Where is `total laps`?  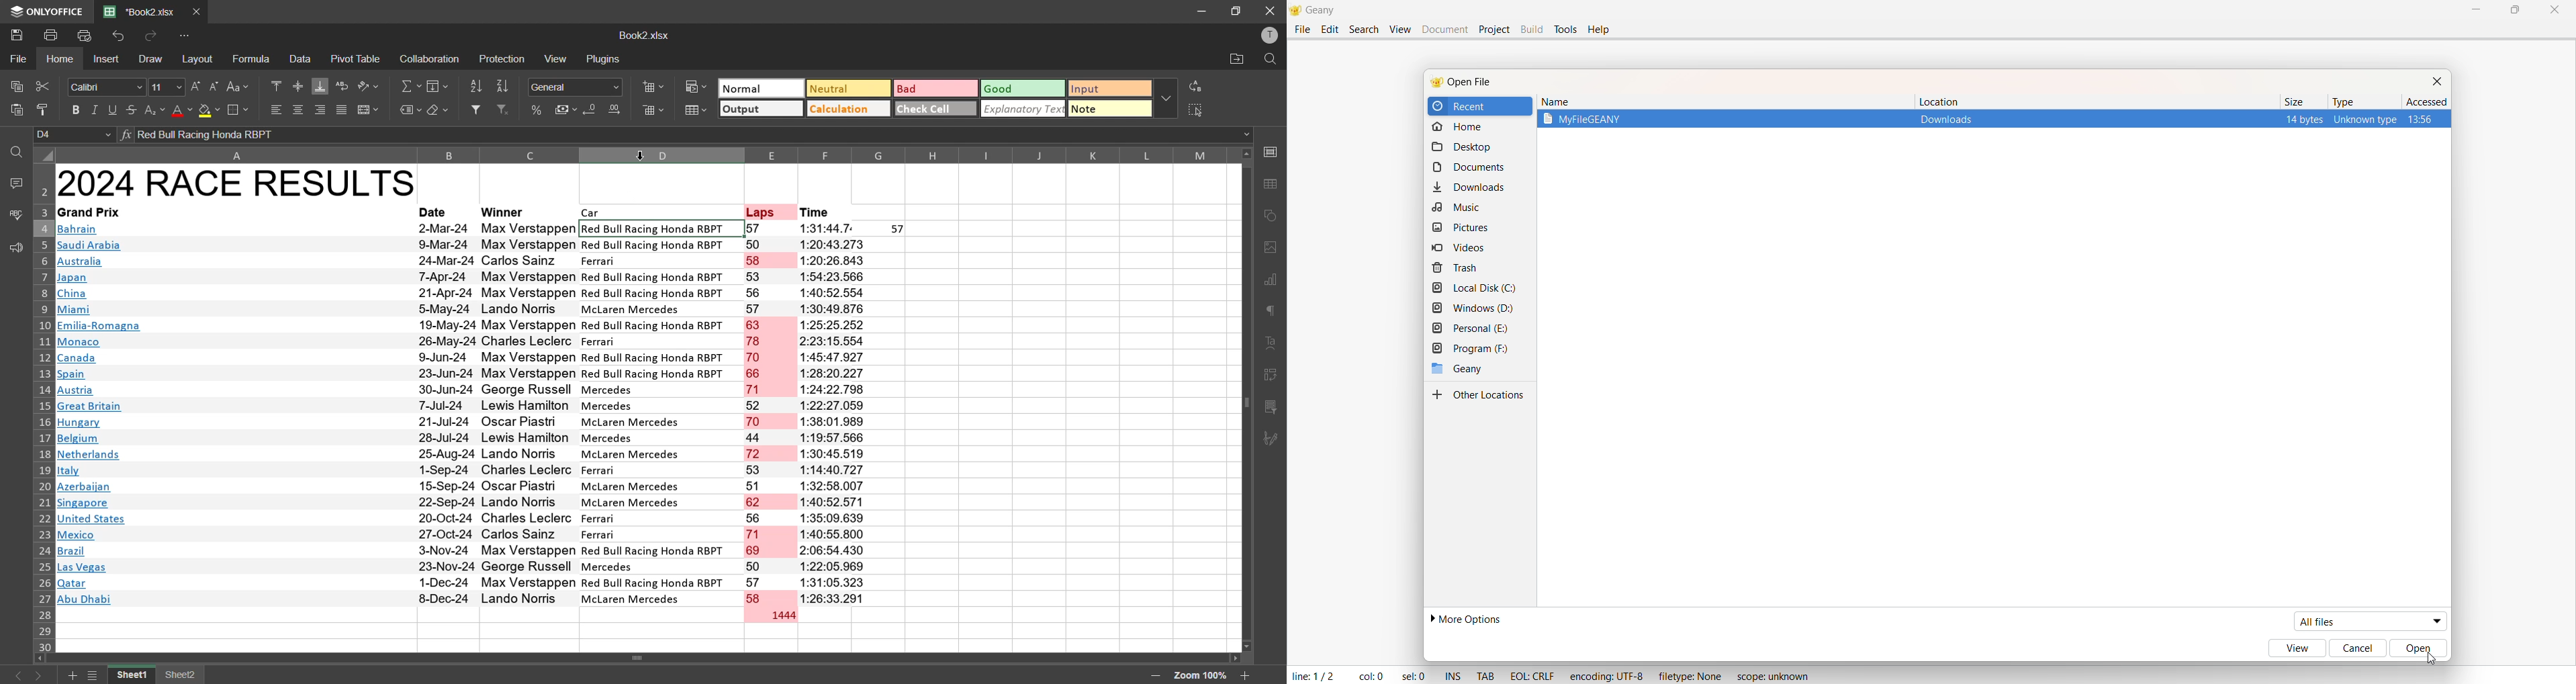 total laps is located at coordinates (781, 616).